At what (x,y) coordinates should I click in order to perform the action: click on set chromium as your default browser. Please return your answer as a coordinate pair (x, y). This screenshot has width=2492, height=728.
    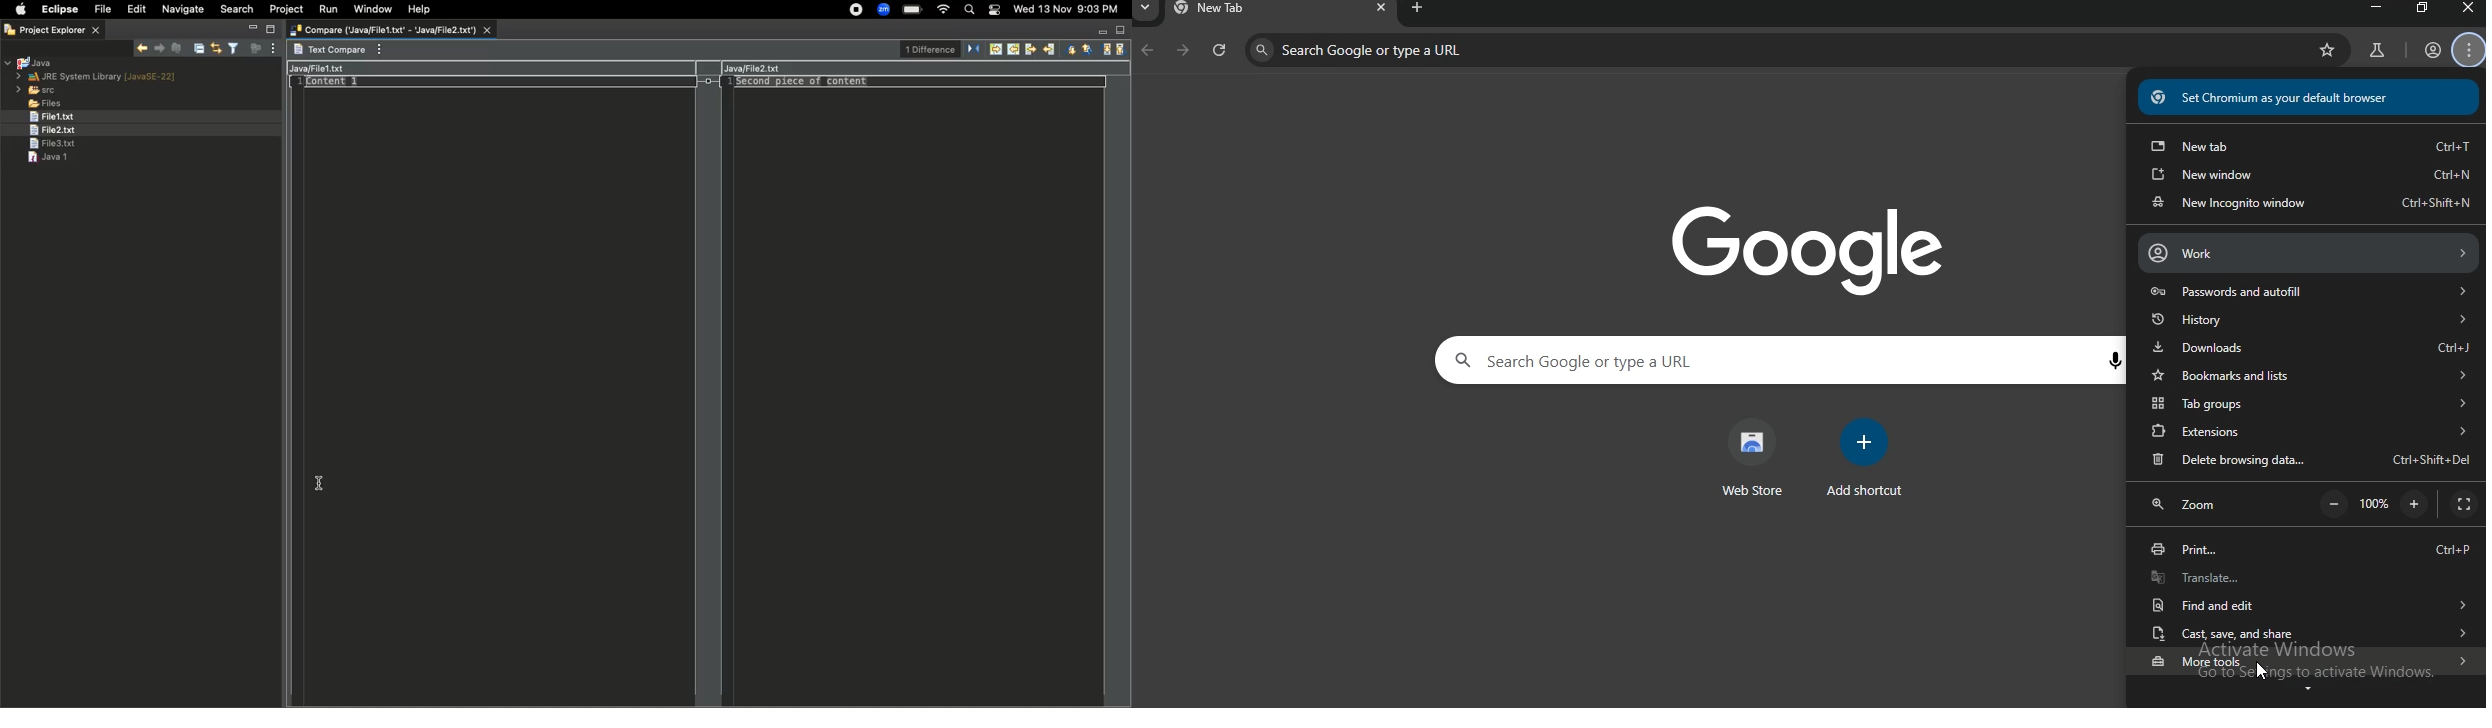
    Looking at the image, I should click on (2310, 99).